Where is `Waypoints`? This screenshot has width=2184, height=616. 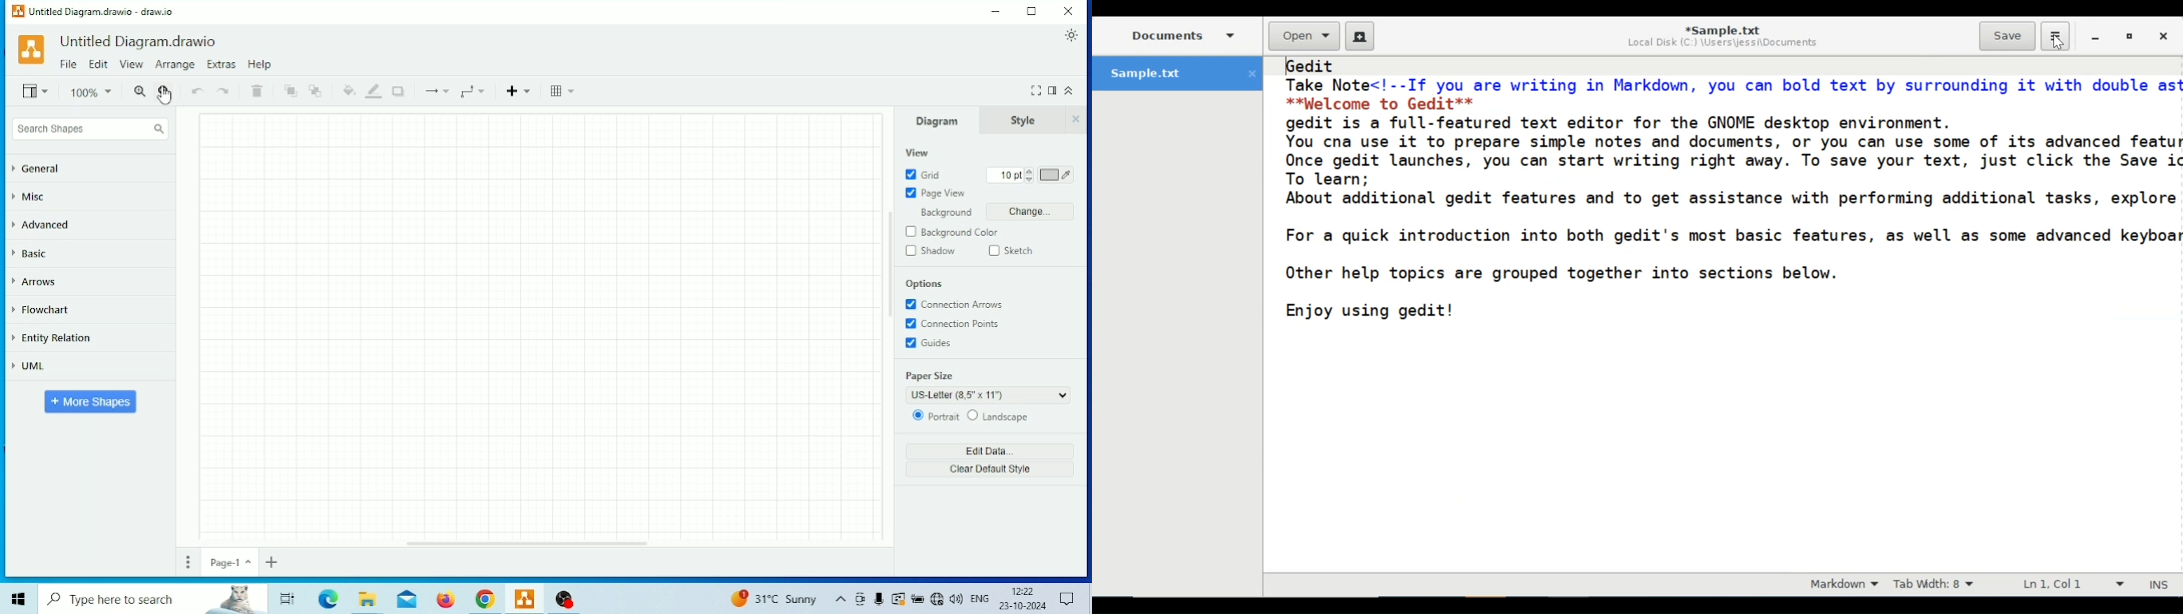
Waypoints is located at coordinates (474, 92).